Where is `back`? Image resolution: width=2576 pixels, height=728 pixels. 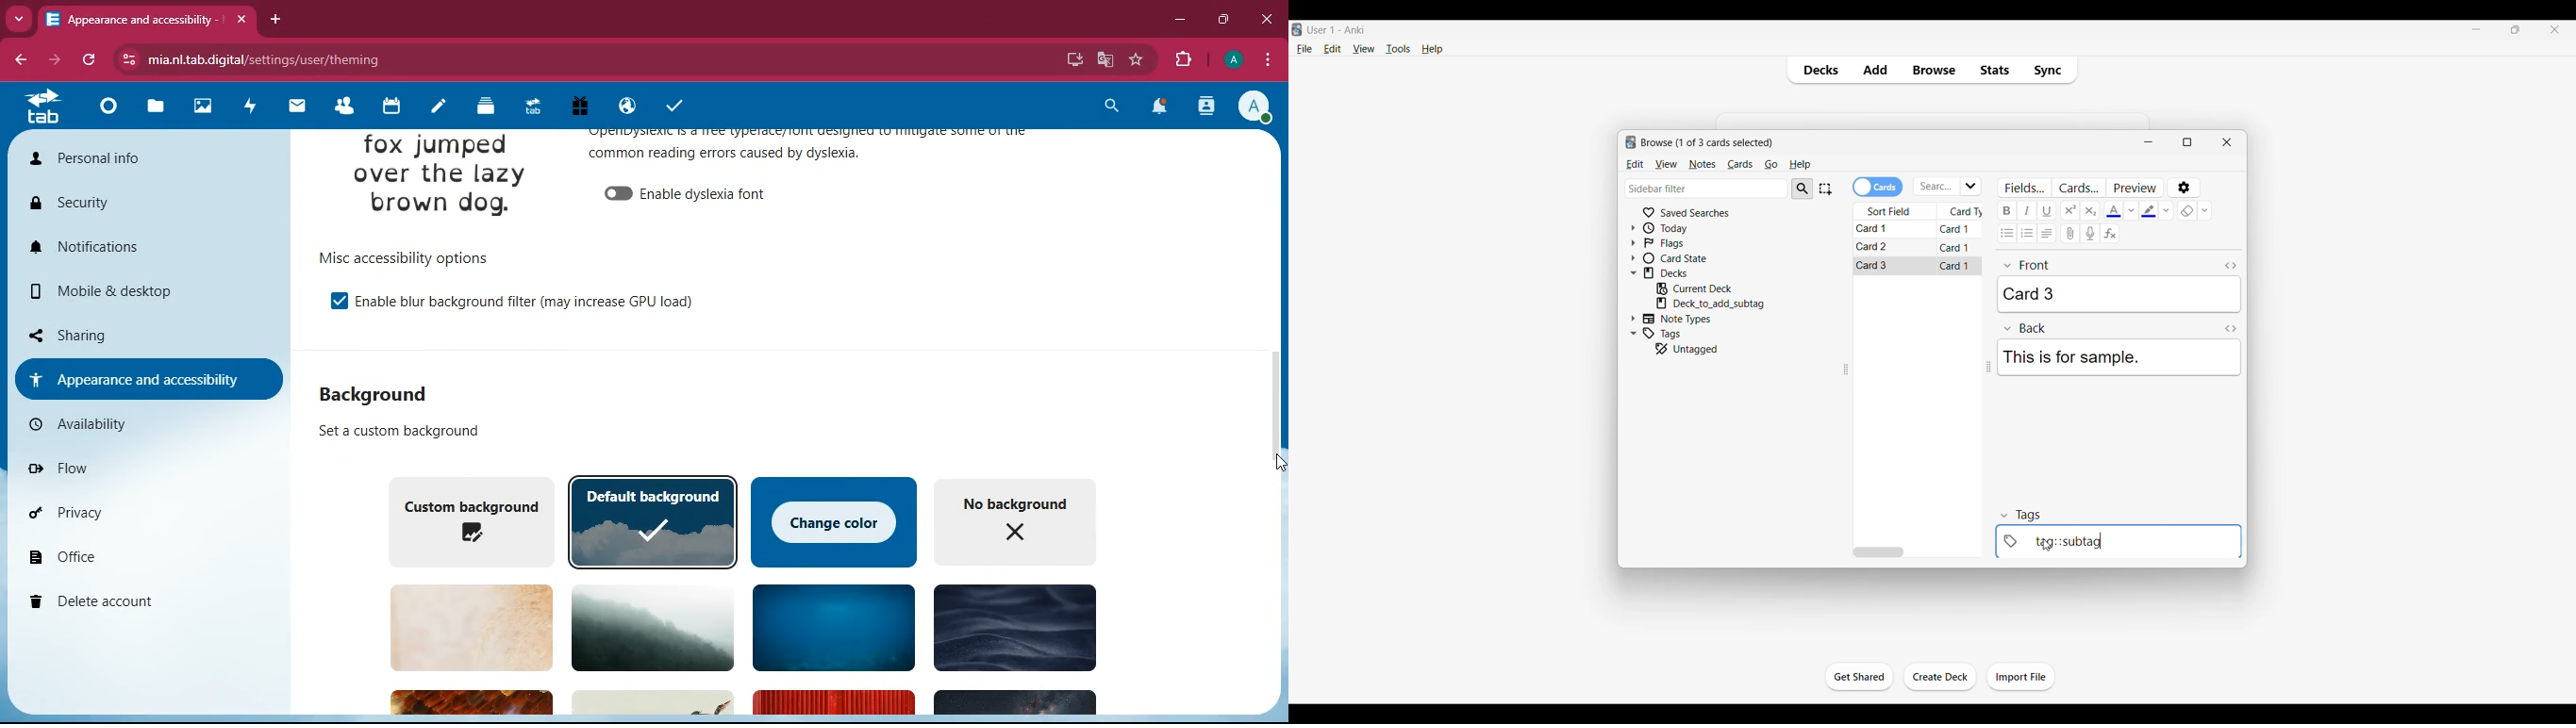
back is located at coordinates (16, 61).